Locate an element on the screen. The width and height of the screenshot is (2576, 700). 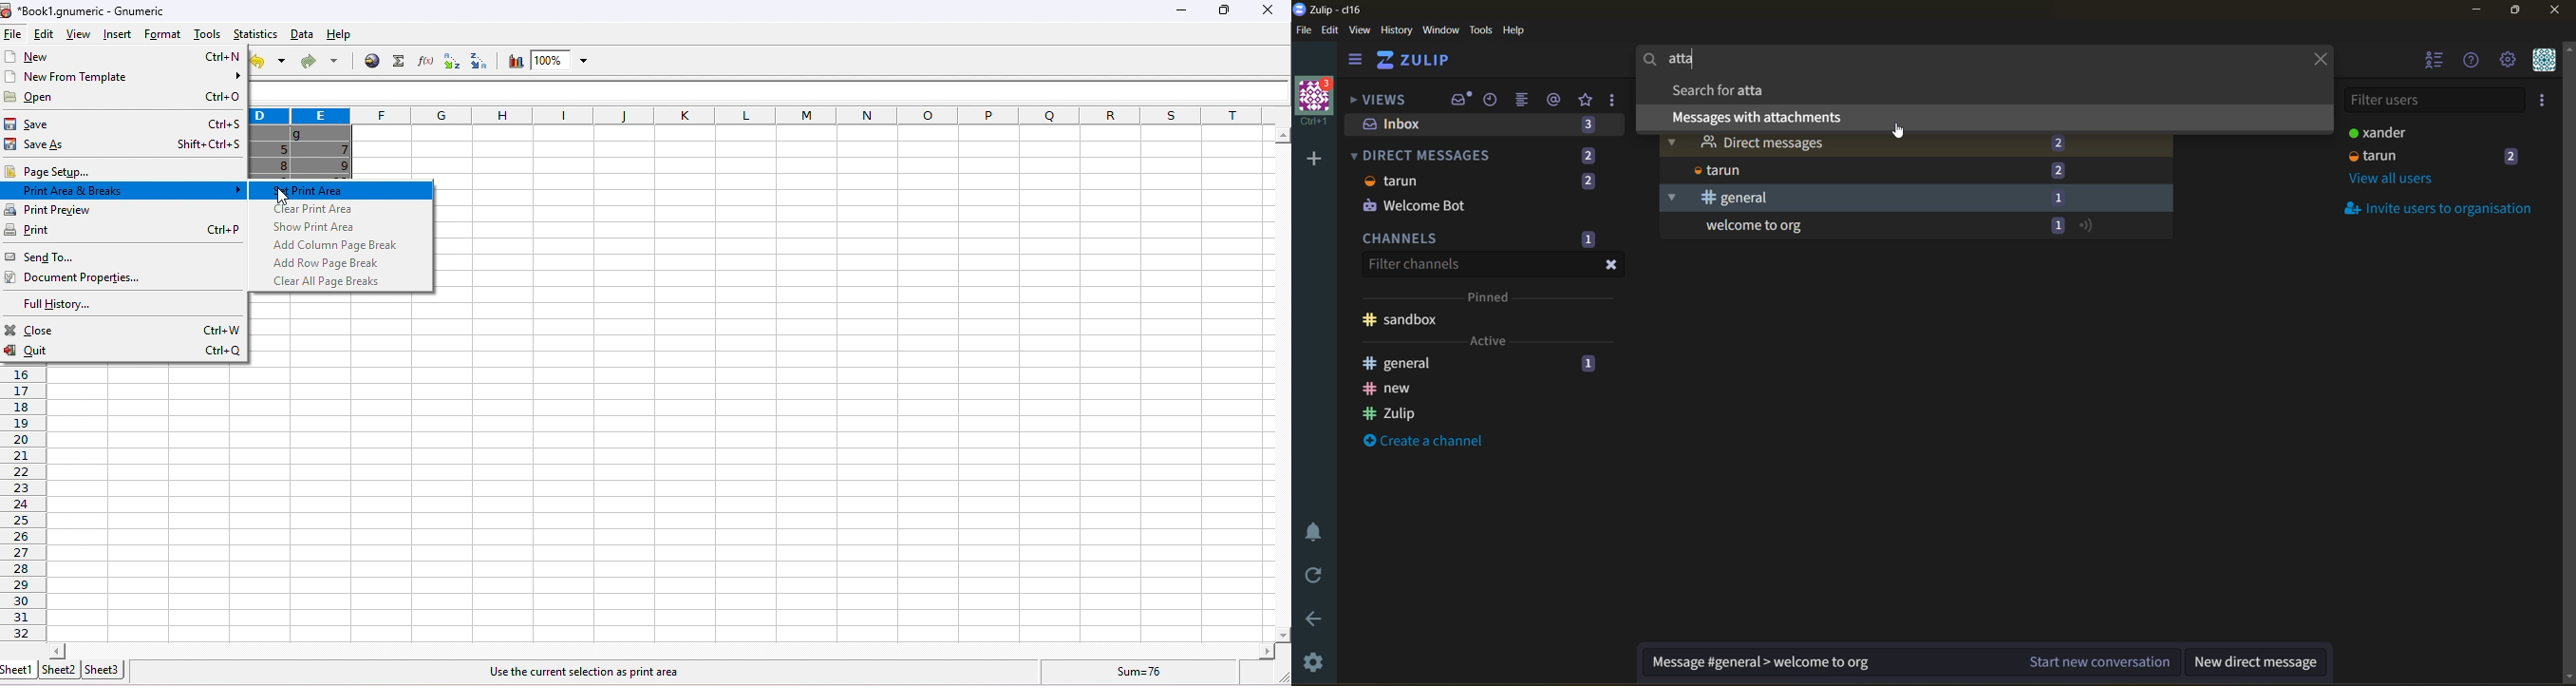
inbox is located at coordinates (1459, 98).